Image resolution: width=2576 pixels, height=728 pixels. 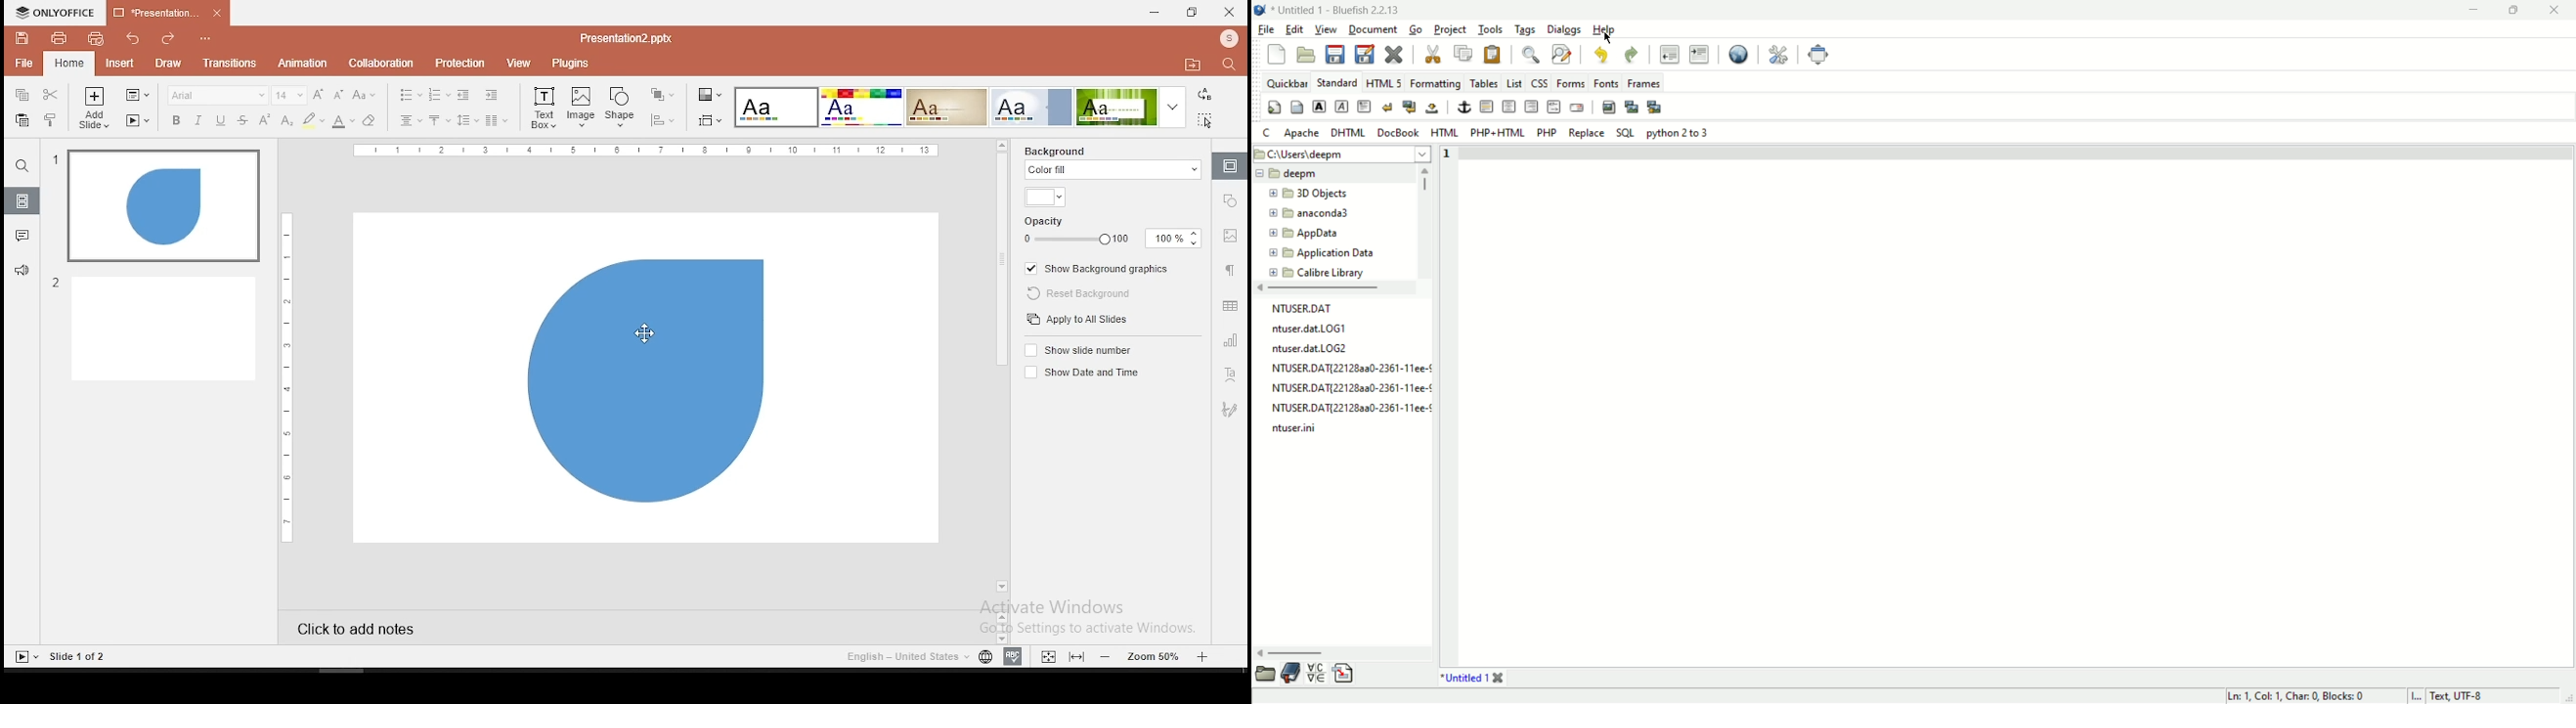 I want to click on decrease indent, so click(x=462, y=95).